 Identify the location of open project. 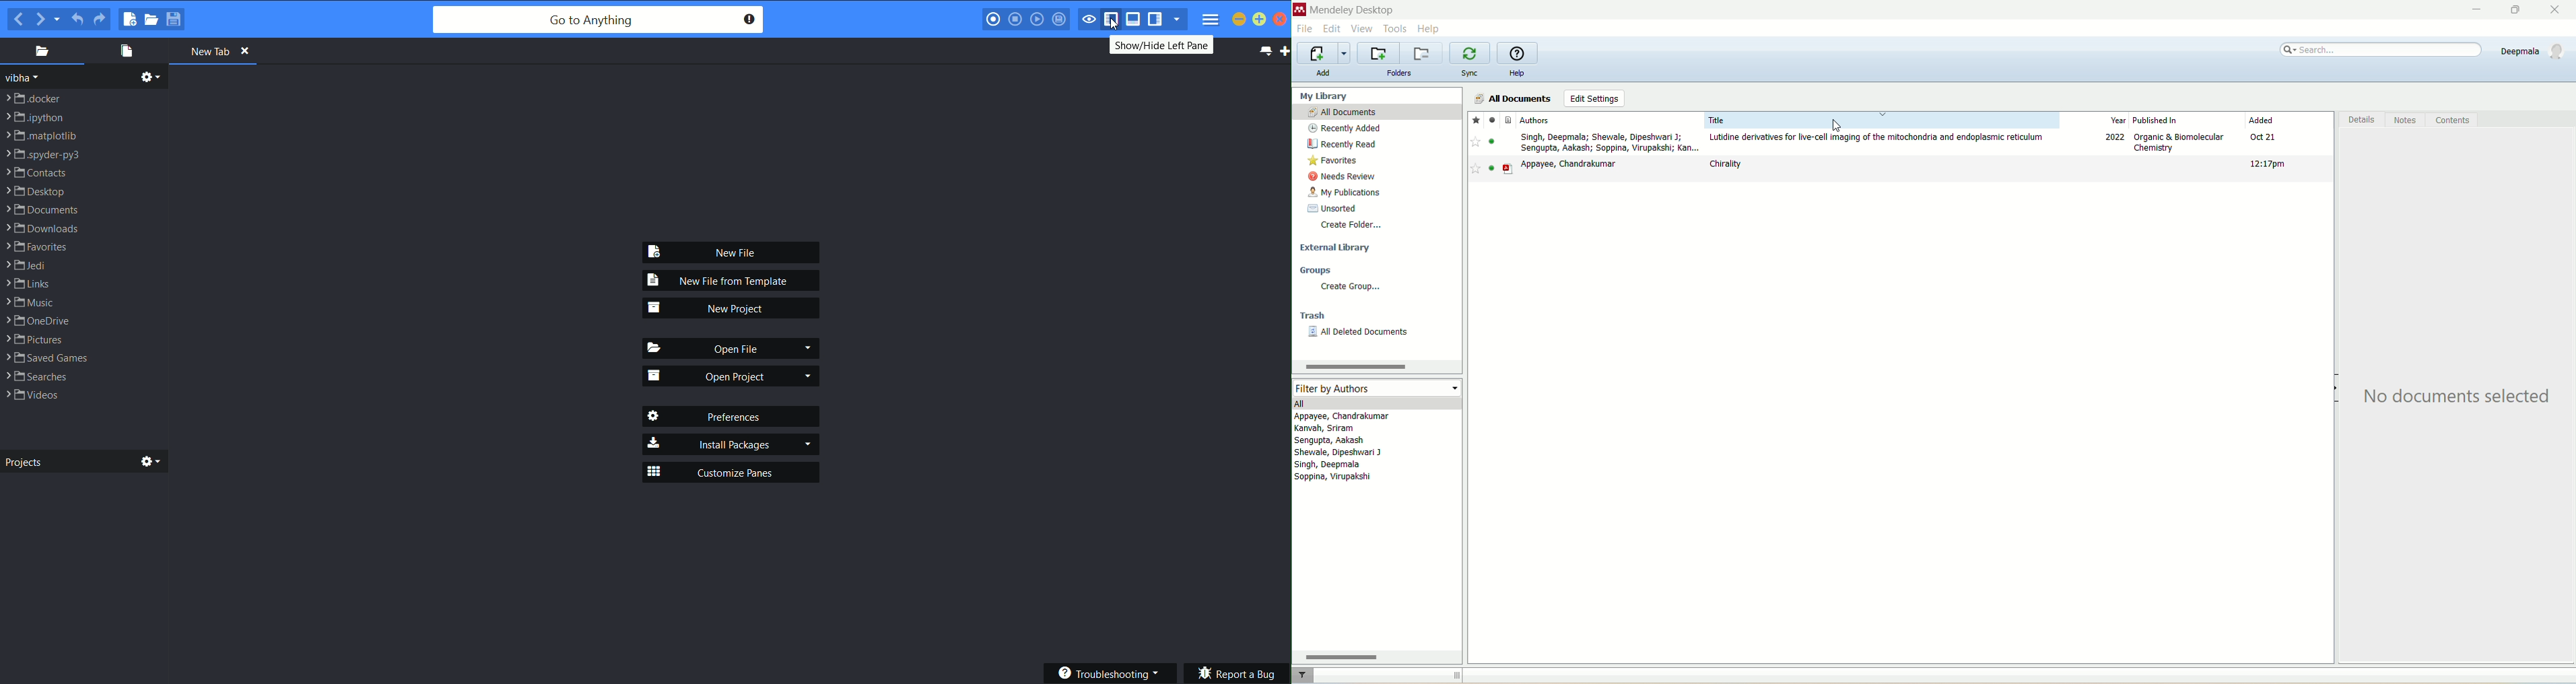
(732, 377).